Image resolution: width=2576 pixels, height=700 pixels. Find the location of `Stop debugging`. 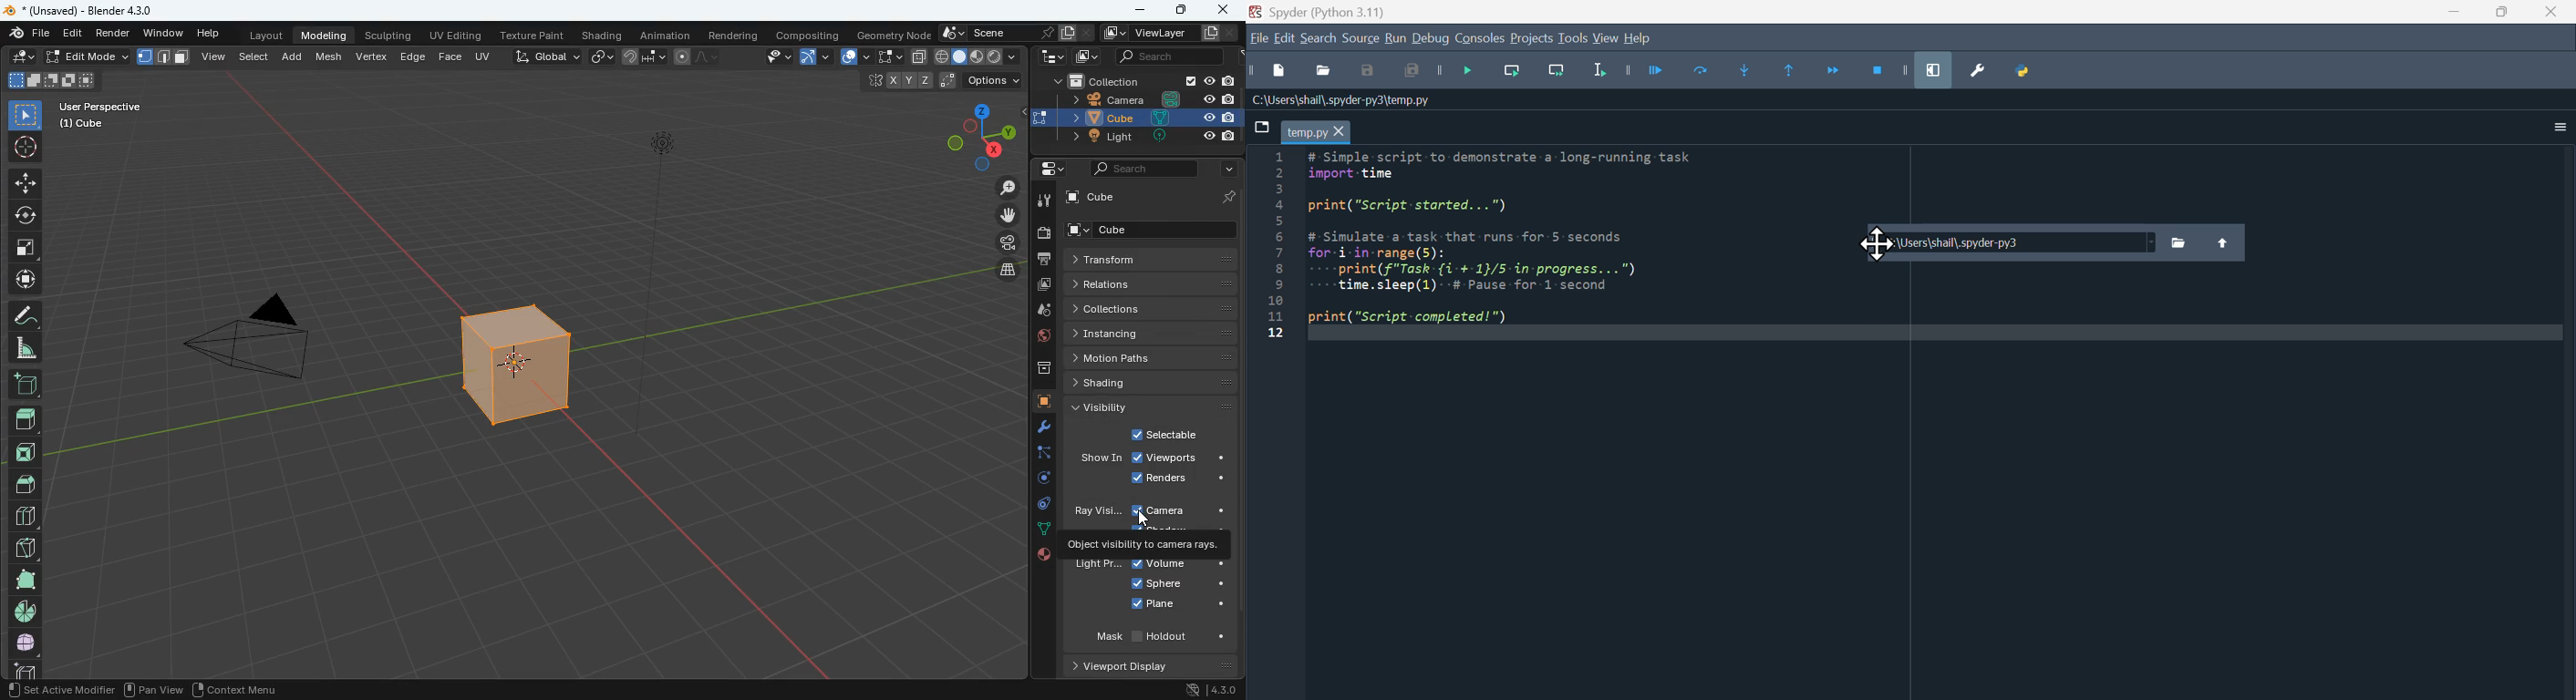

Stop debugging is located at coordinates (1891, 69).